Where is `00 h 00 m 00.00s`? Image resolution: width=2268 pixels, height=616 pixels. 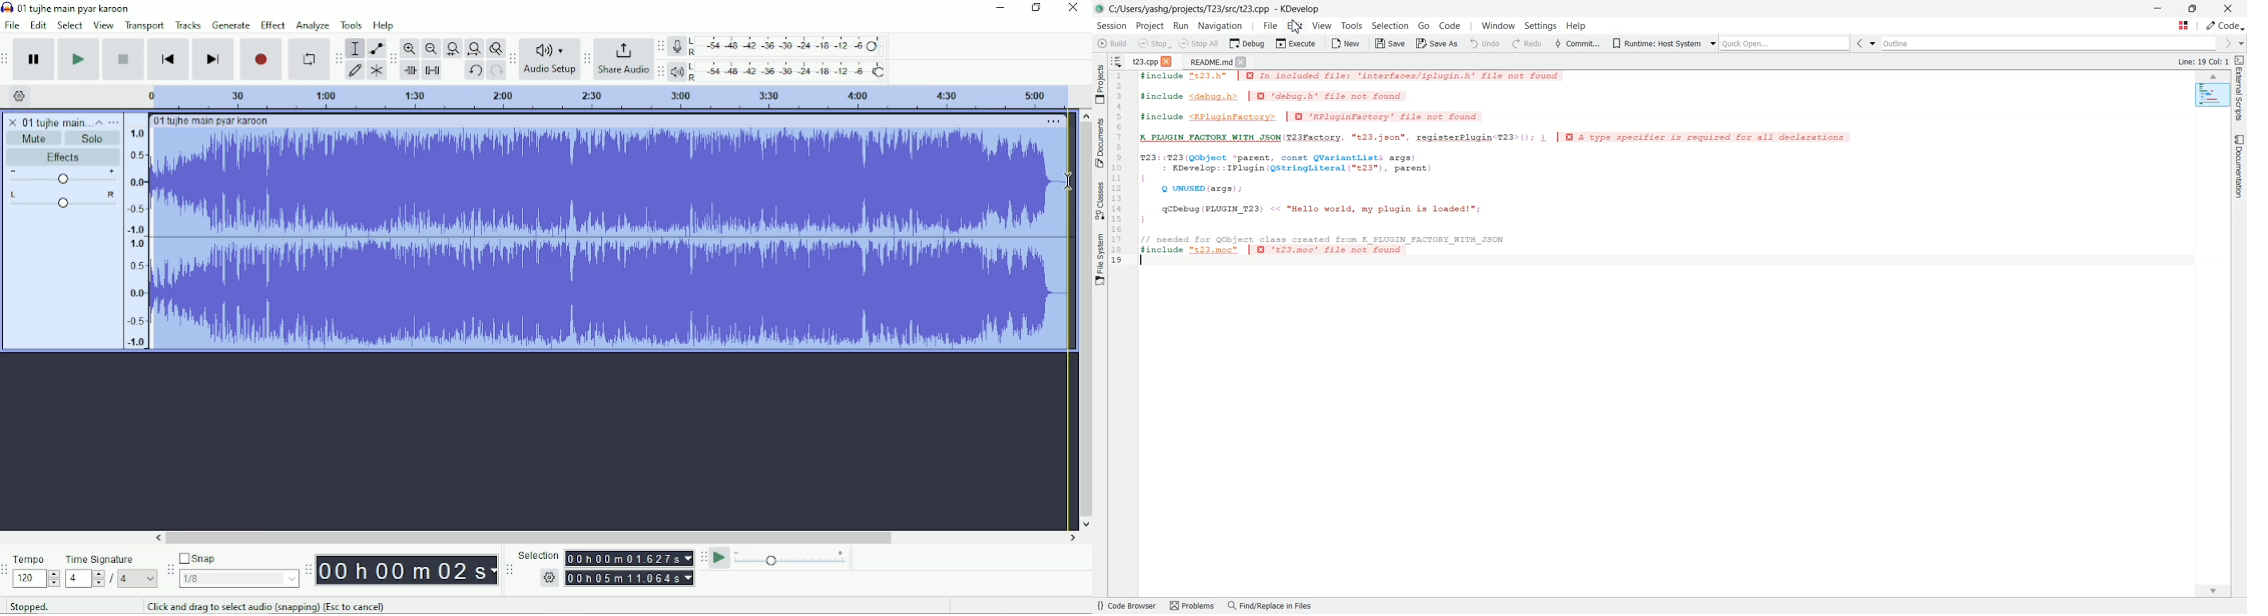
00 h 00 m 00.00s is located at coordinates (630, 578).